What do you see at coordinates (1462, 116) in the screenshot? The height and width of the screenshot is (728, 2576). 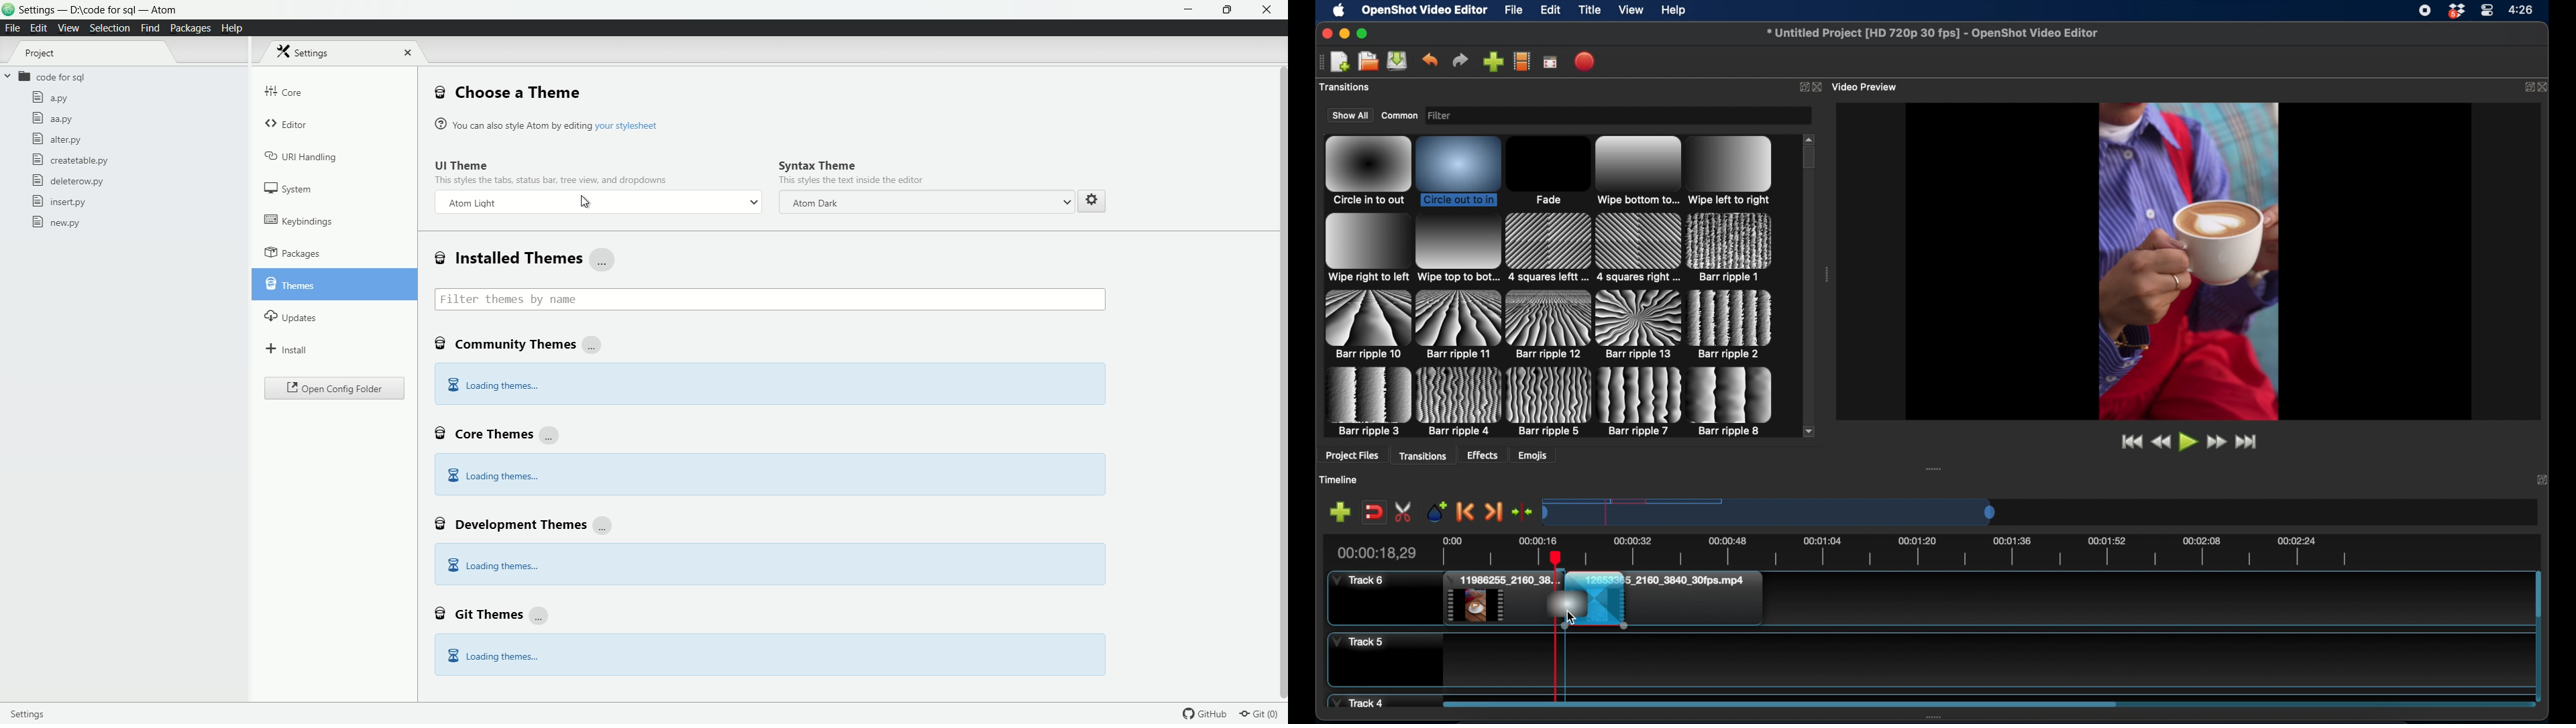 I see `filter` at bounding box center [1462, 116].